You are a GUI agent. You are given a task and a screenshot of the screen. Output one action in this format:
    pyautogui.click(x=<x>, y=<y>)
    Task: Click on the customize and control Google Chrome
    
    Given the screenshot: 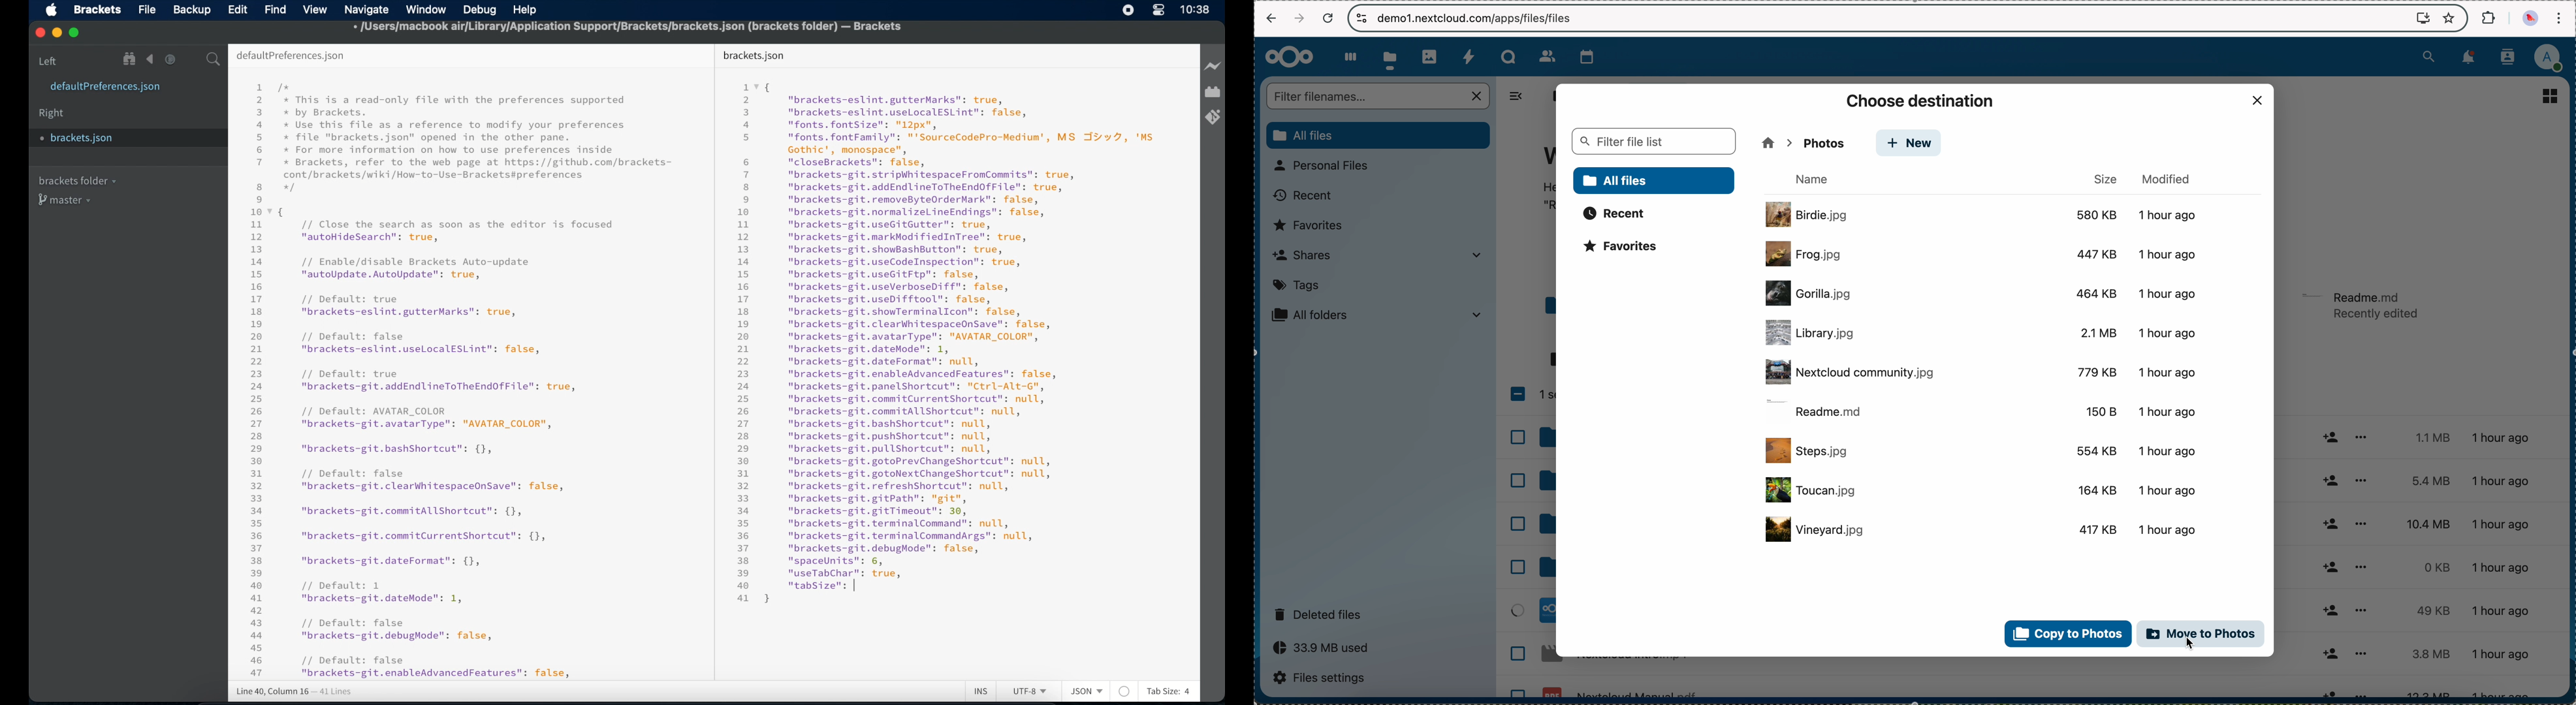 What is the action you would take?
    pyautogui.click(x=2559, y=18)
    